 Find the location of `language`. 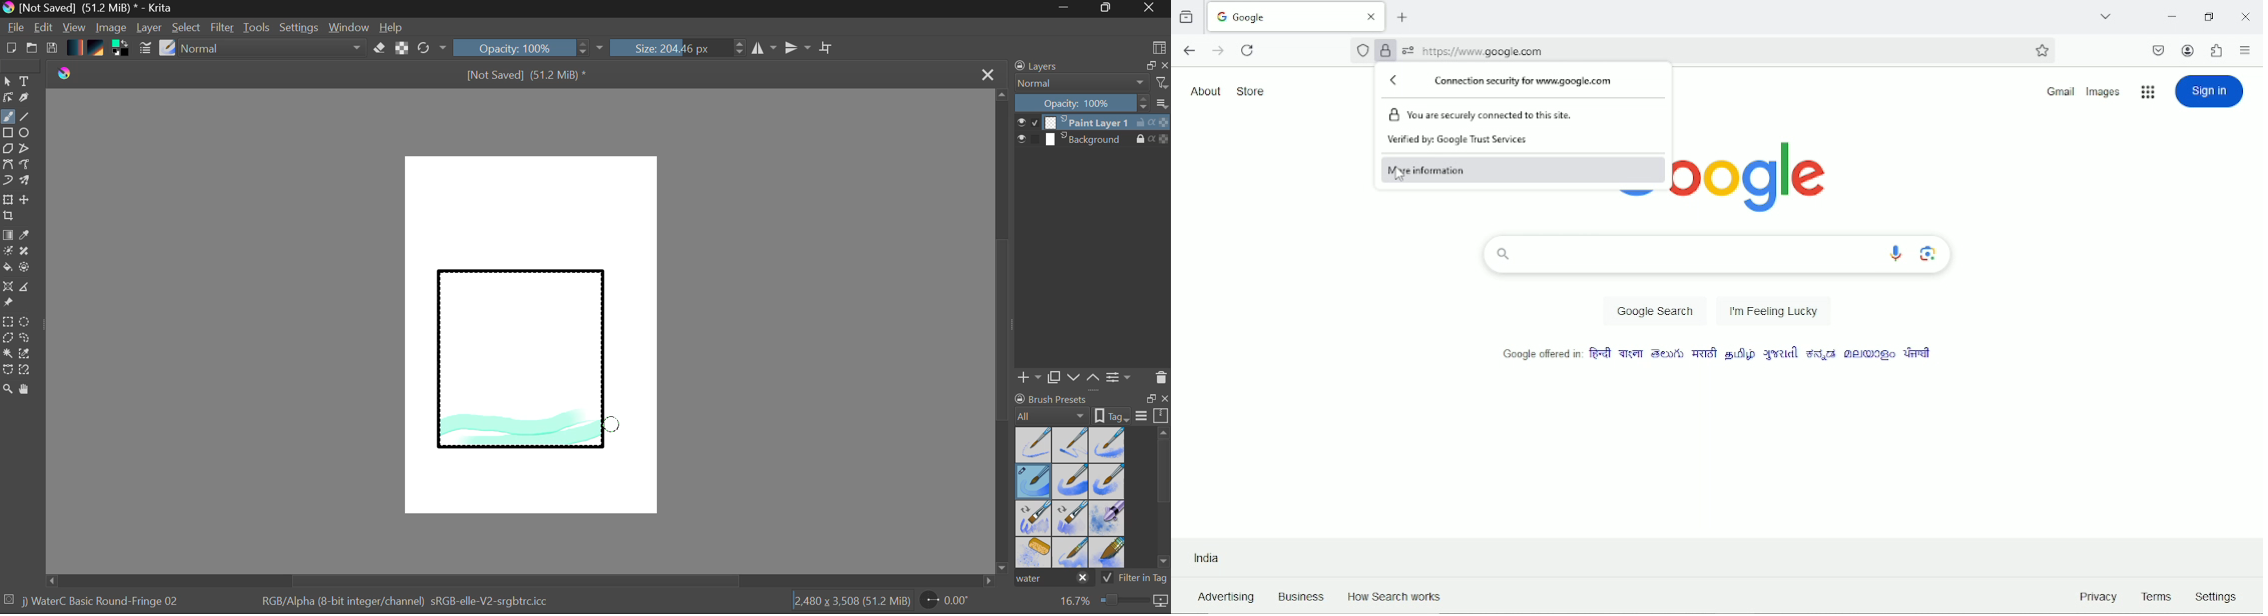

language is located at coordinates (1631, 353).